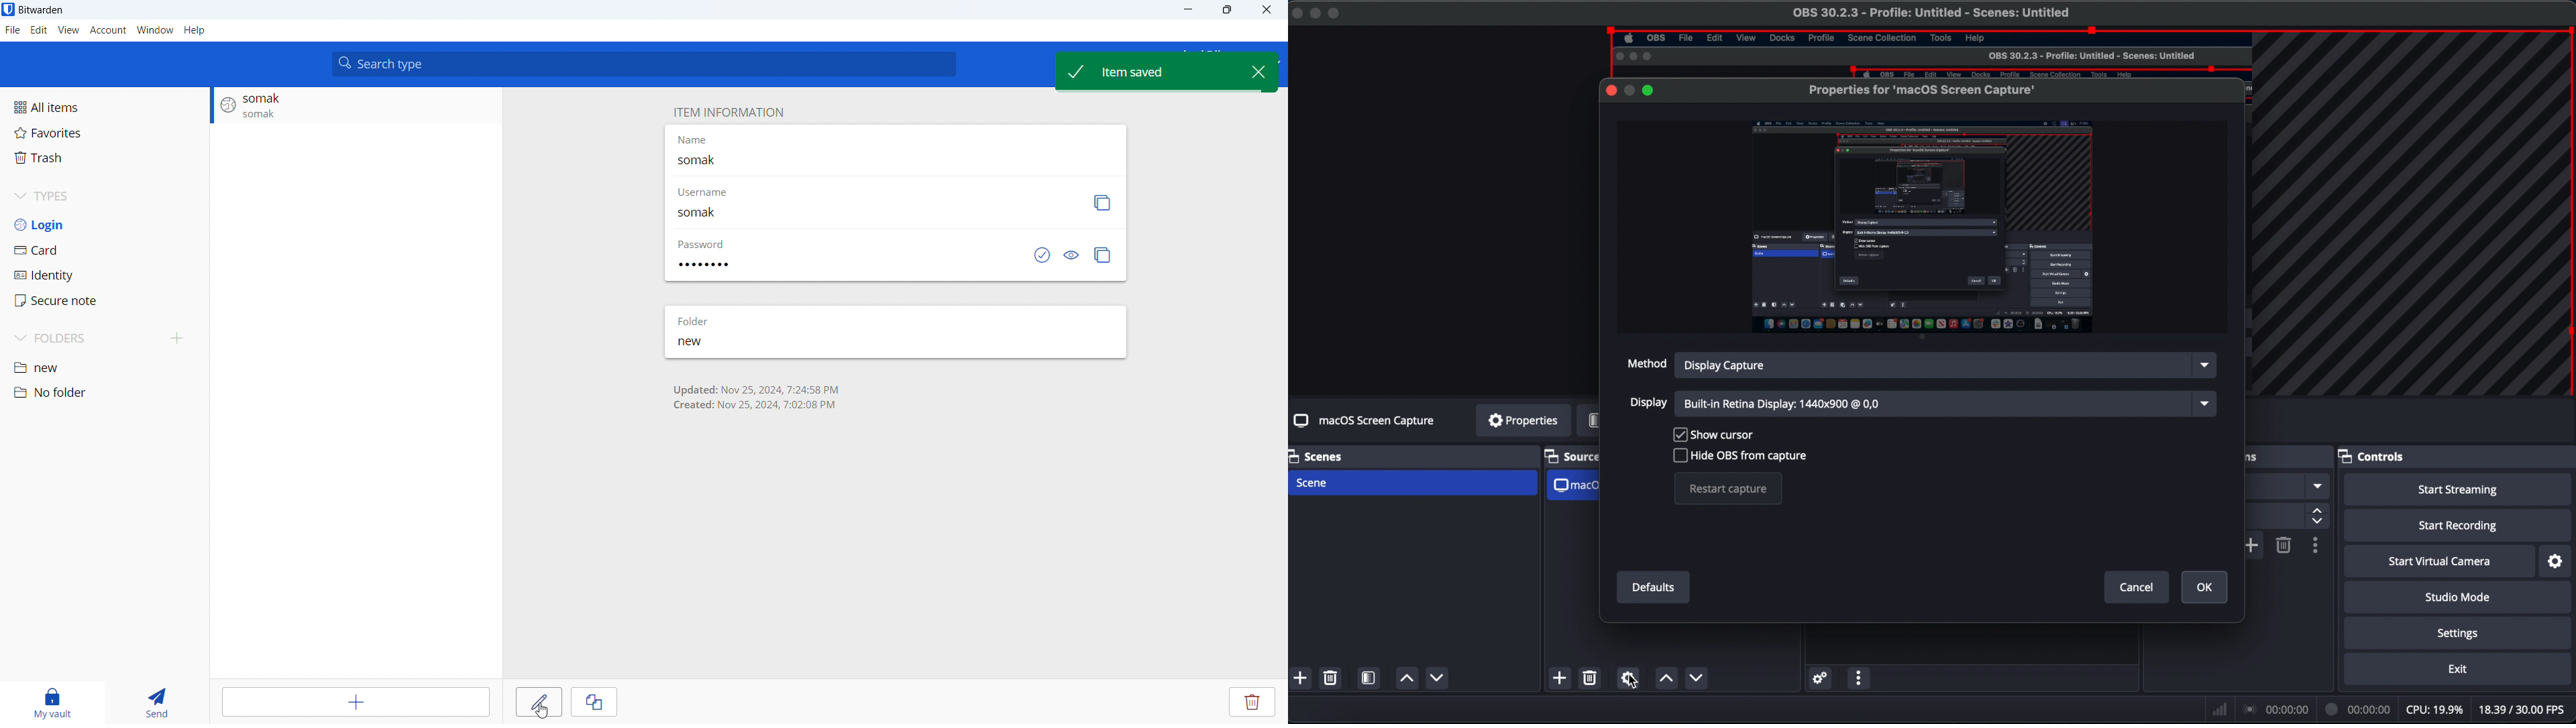 This screenshot has height=728, width=2576. I want to click on OK button, so click(2204, 587).